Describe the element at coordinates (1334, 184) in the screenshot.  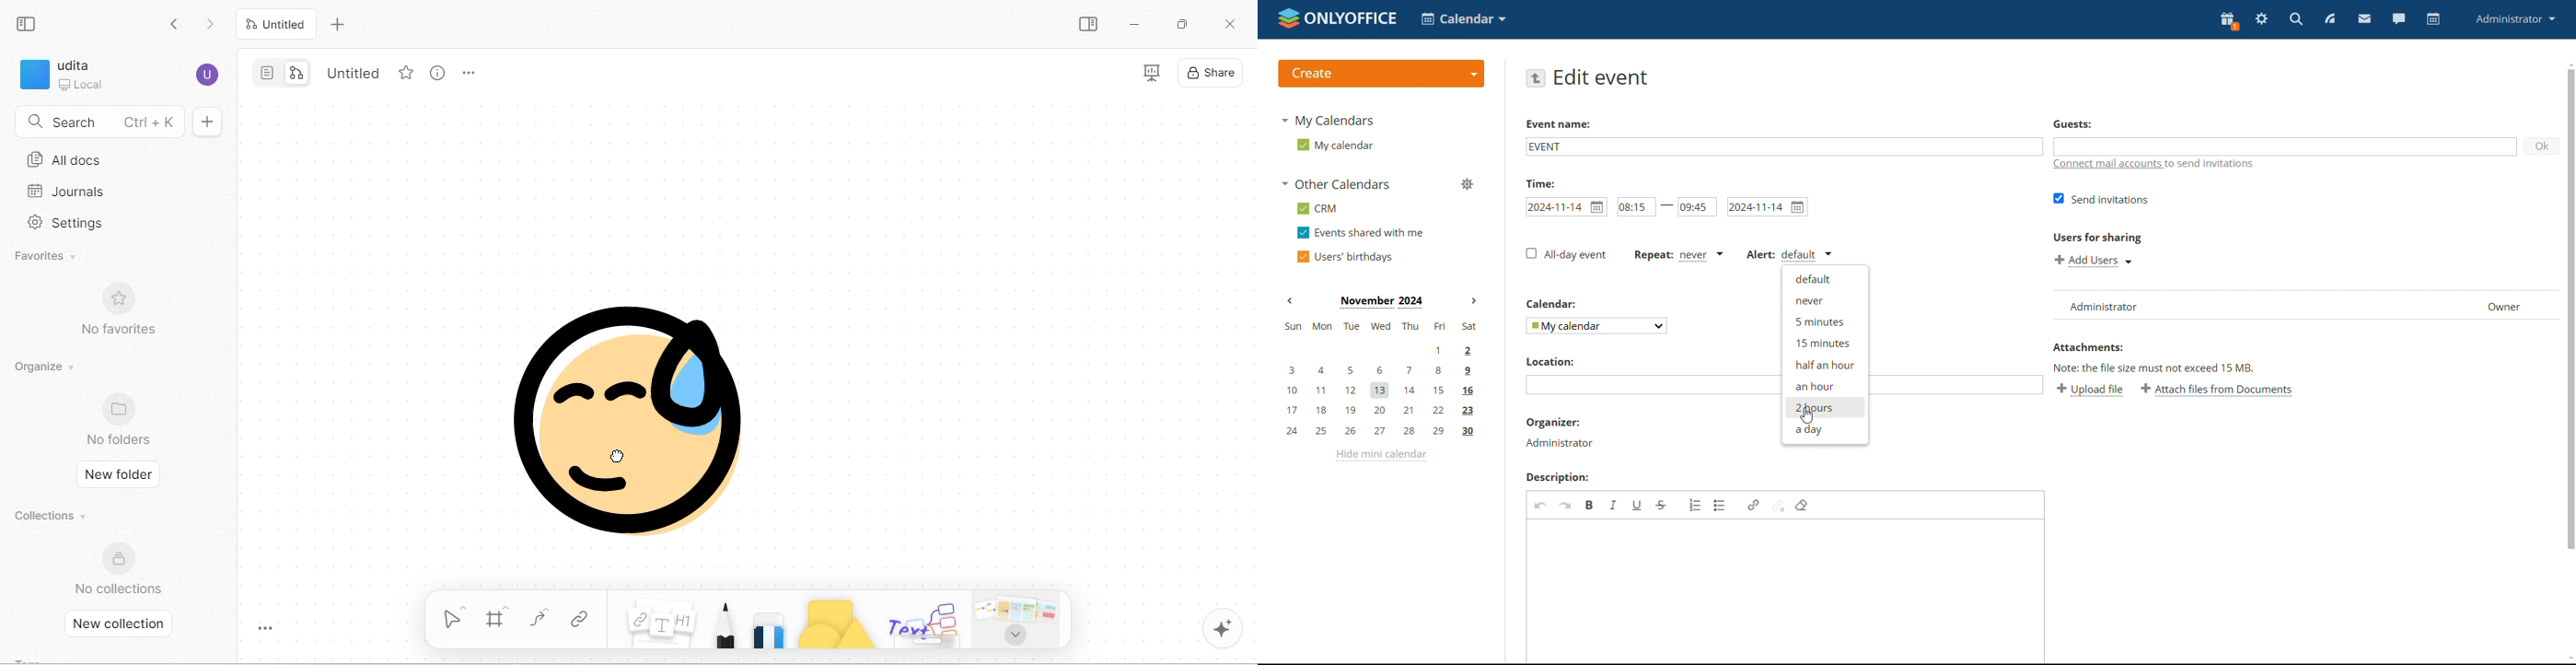
I see `other calendars` at that location.